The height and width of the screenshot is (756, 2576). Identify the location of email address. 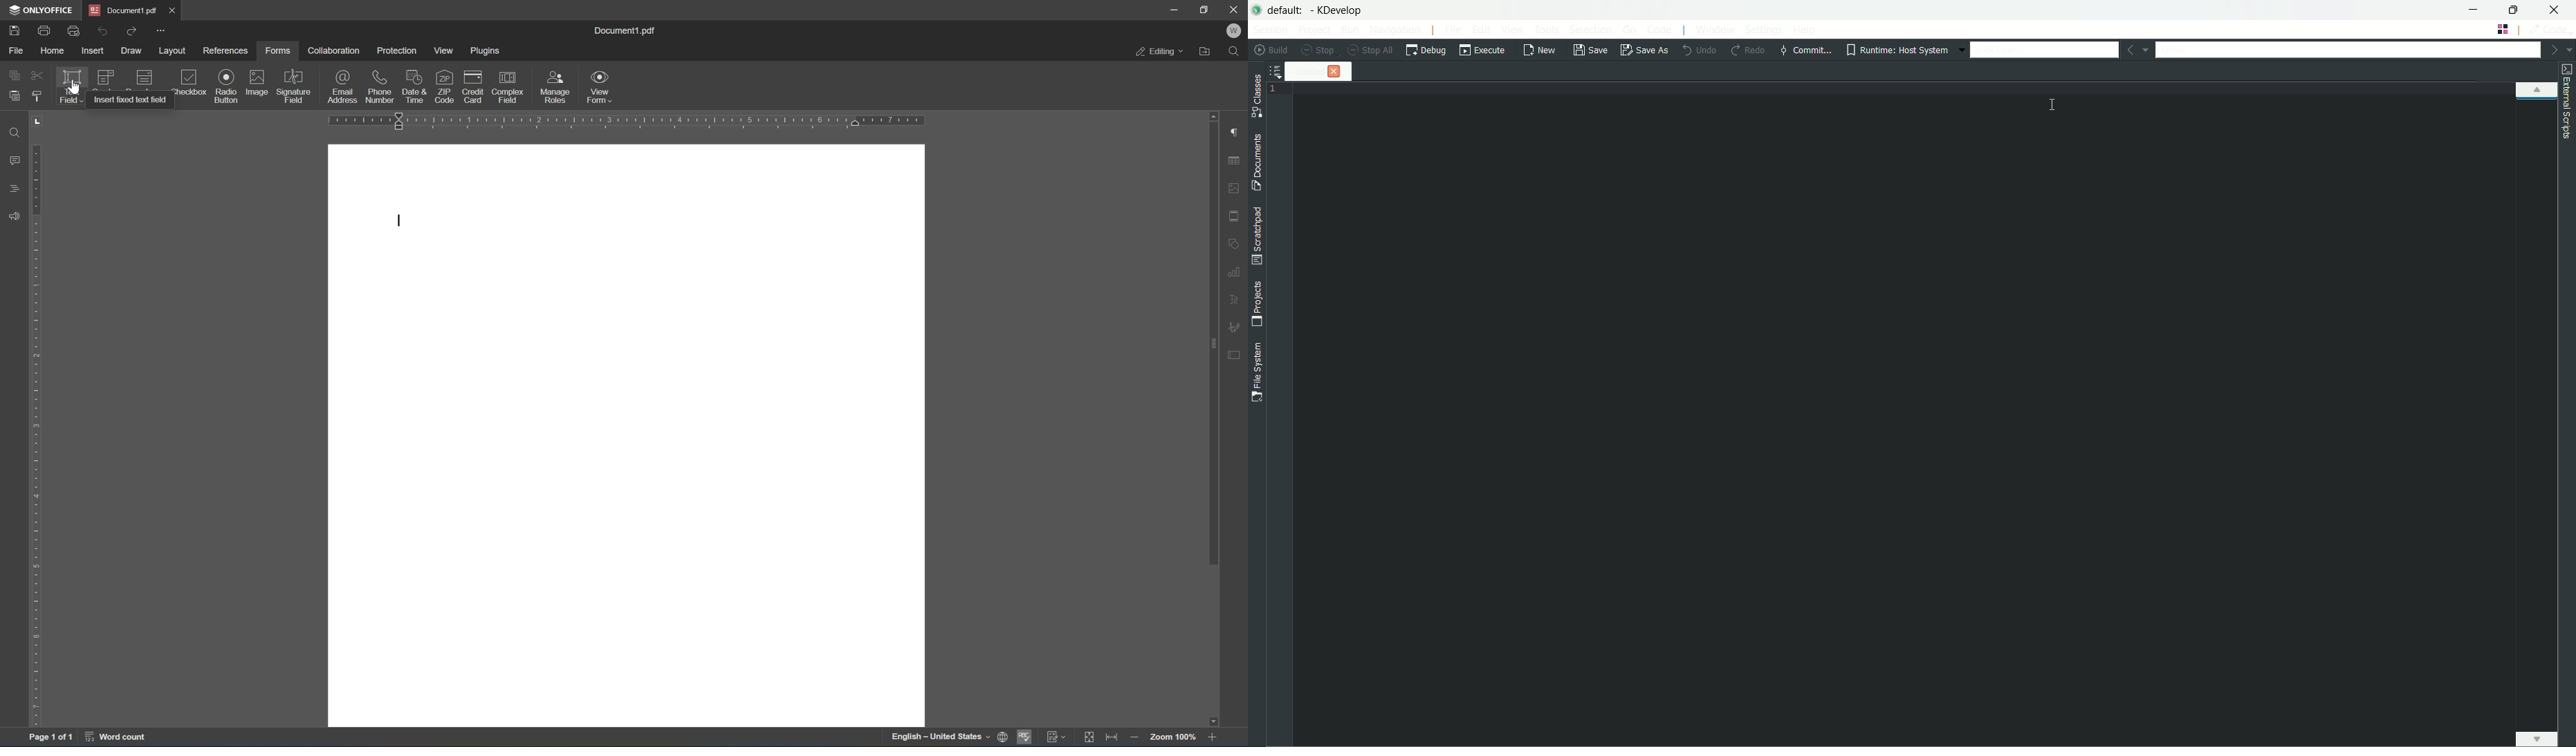
(343, 86).